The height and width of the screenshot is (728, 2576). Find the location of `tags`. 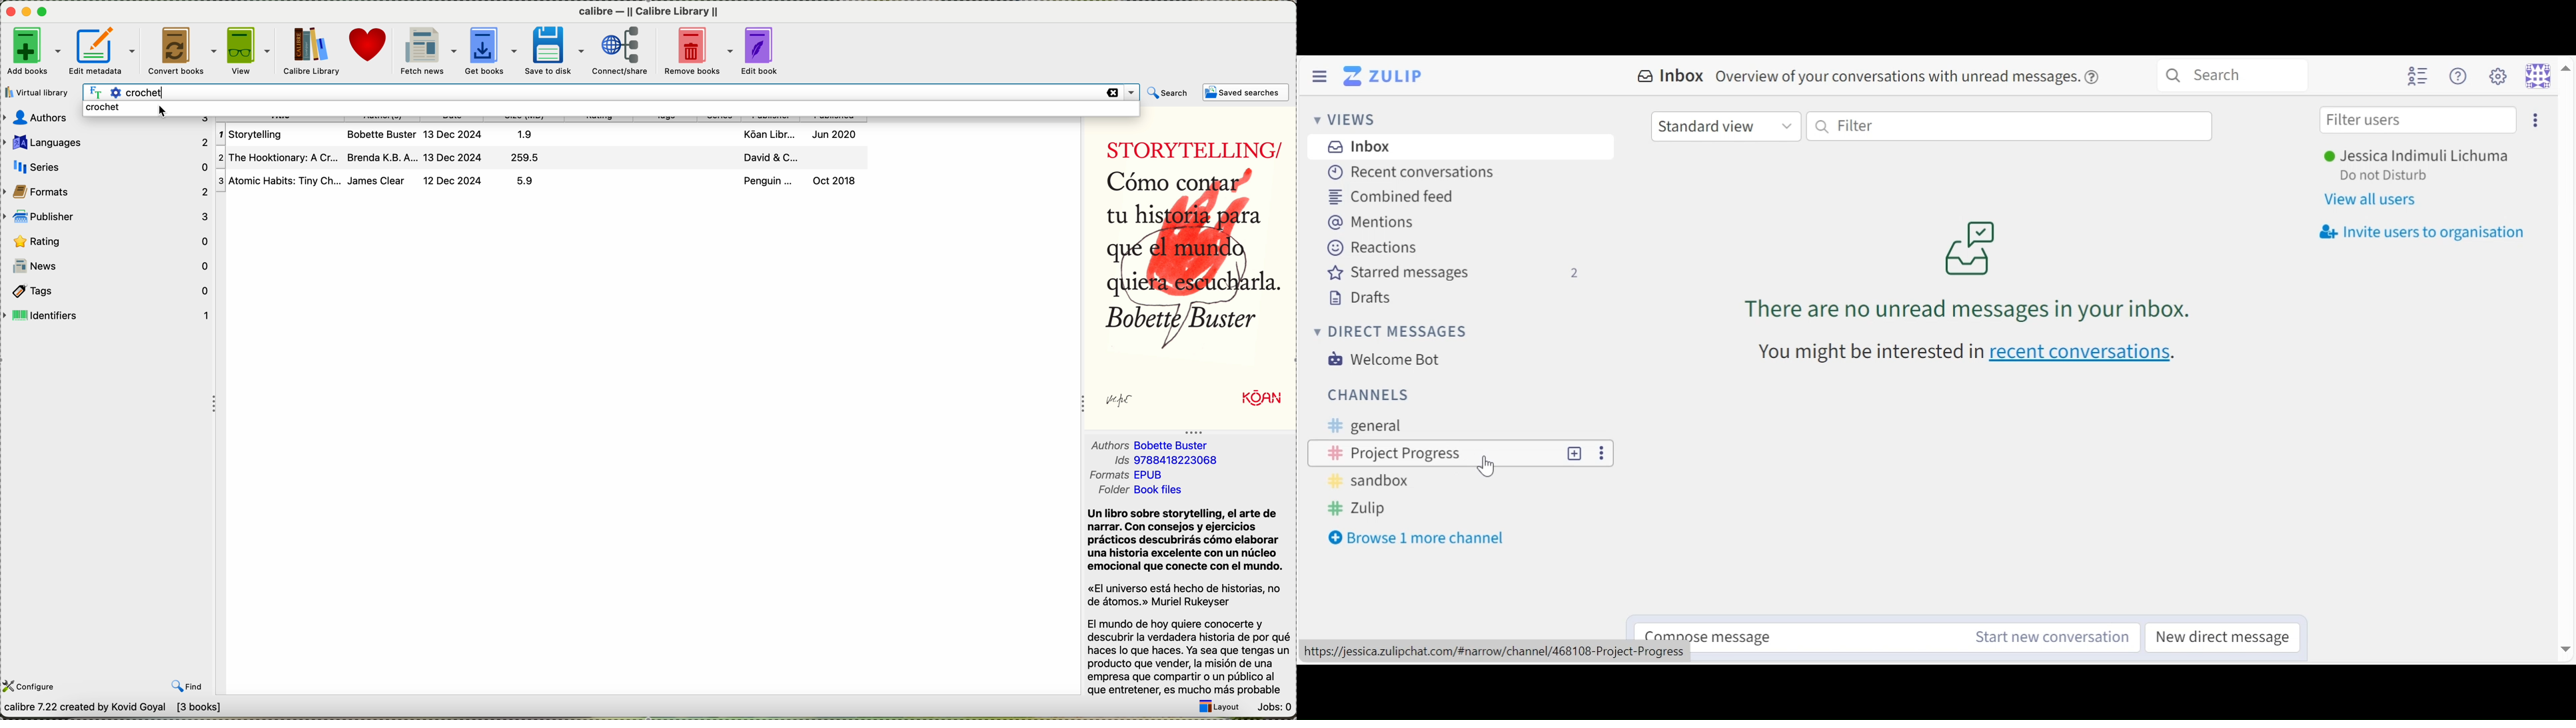

tags is located at coordinates (111, 290).